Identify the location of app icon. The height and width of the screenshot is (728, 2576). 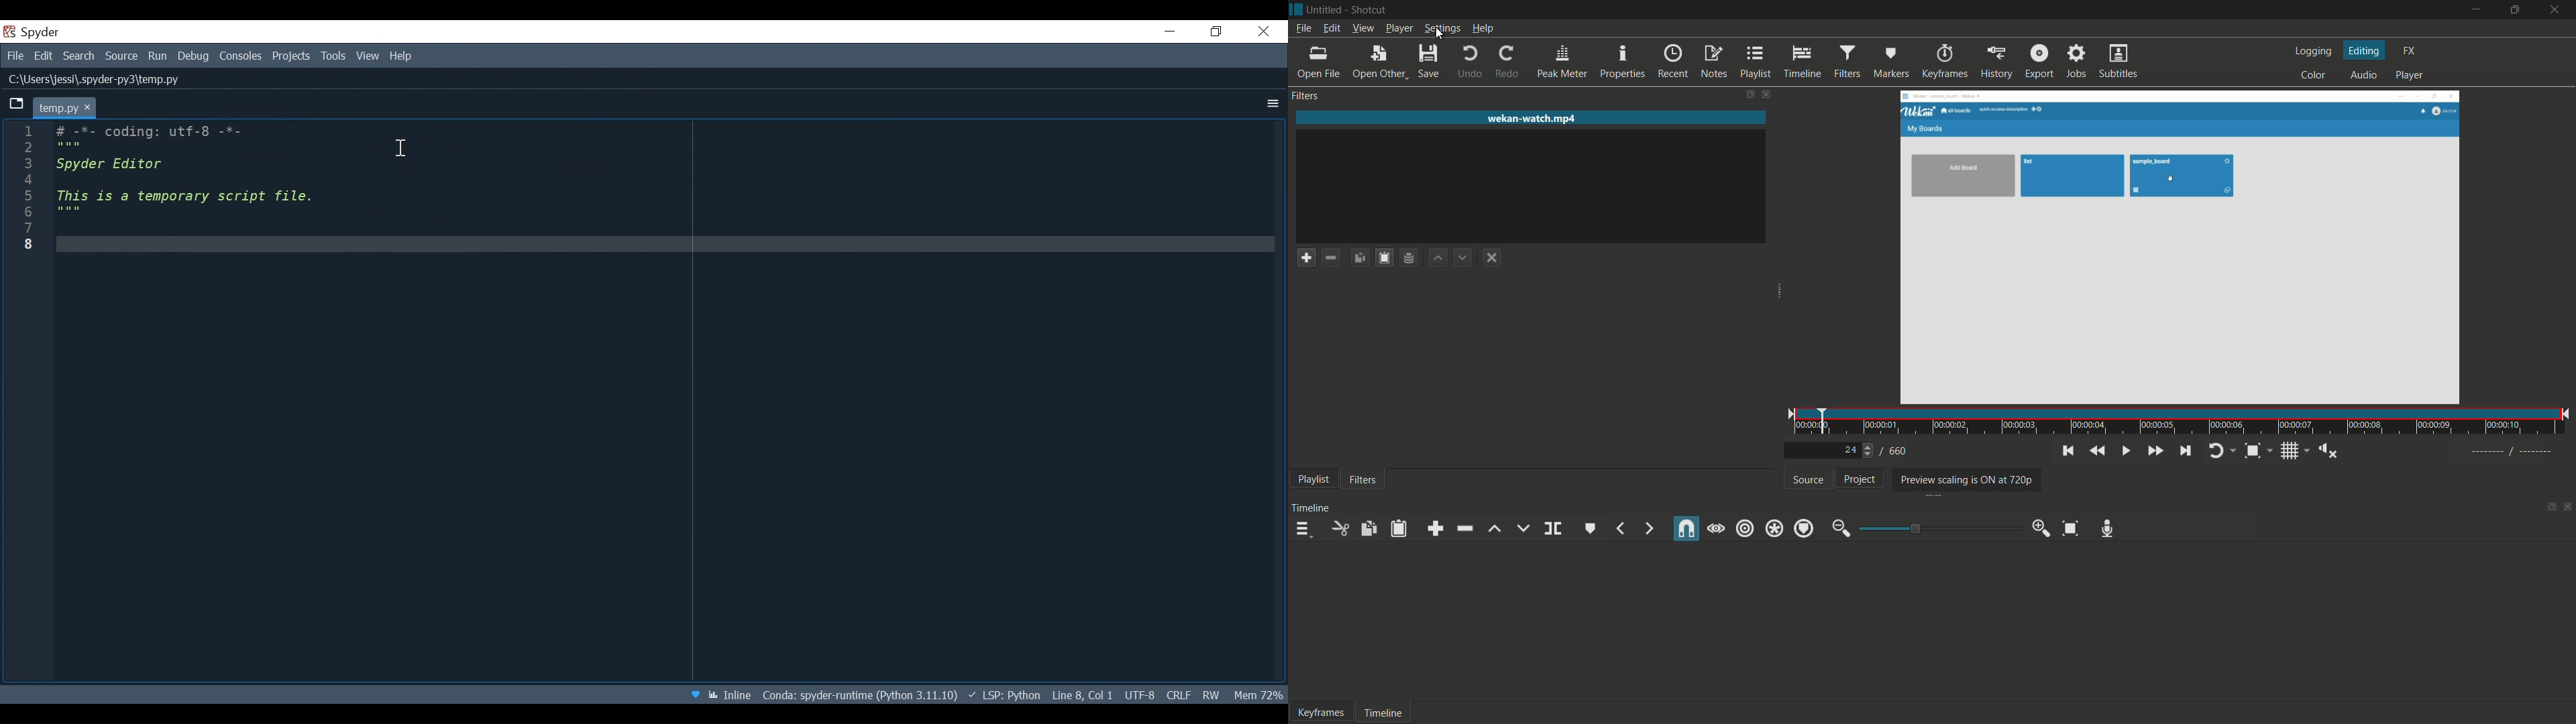
(1296, 9).